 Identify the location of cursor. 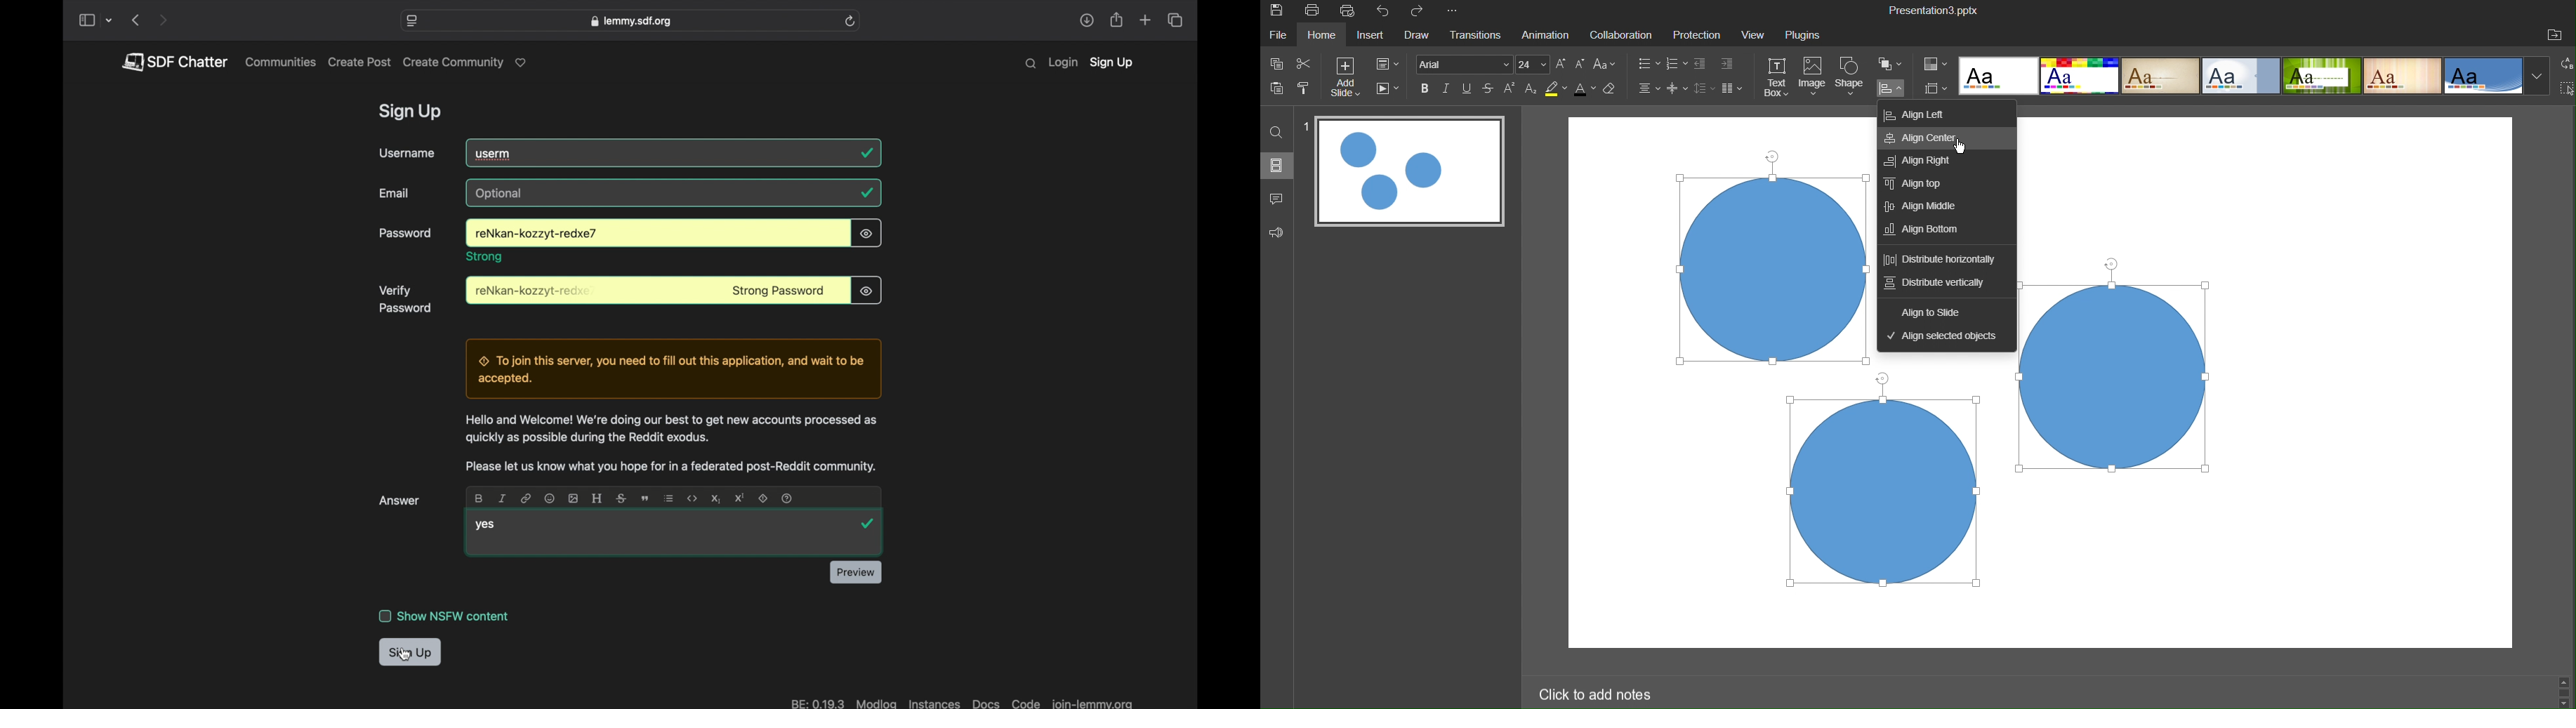
(1962, 148).